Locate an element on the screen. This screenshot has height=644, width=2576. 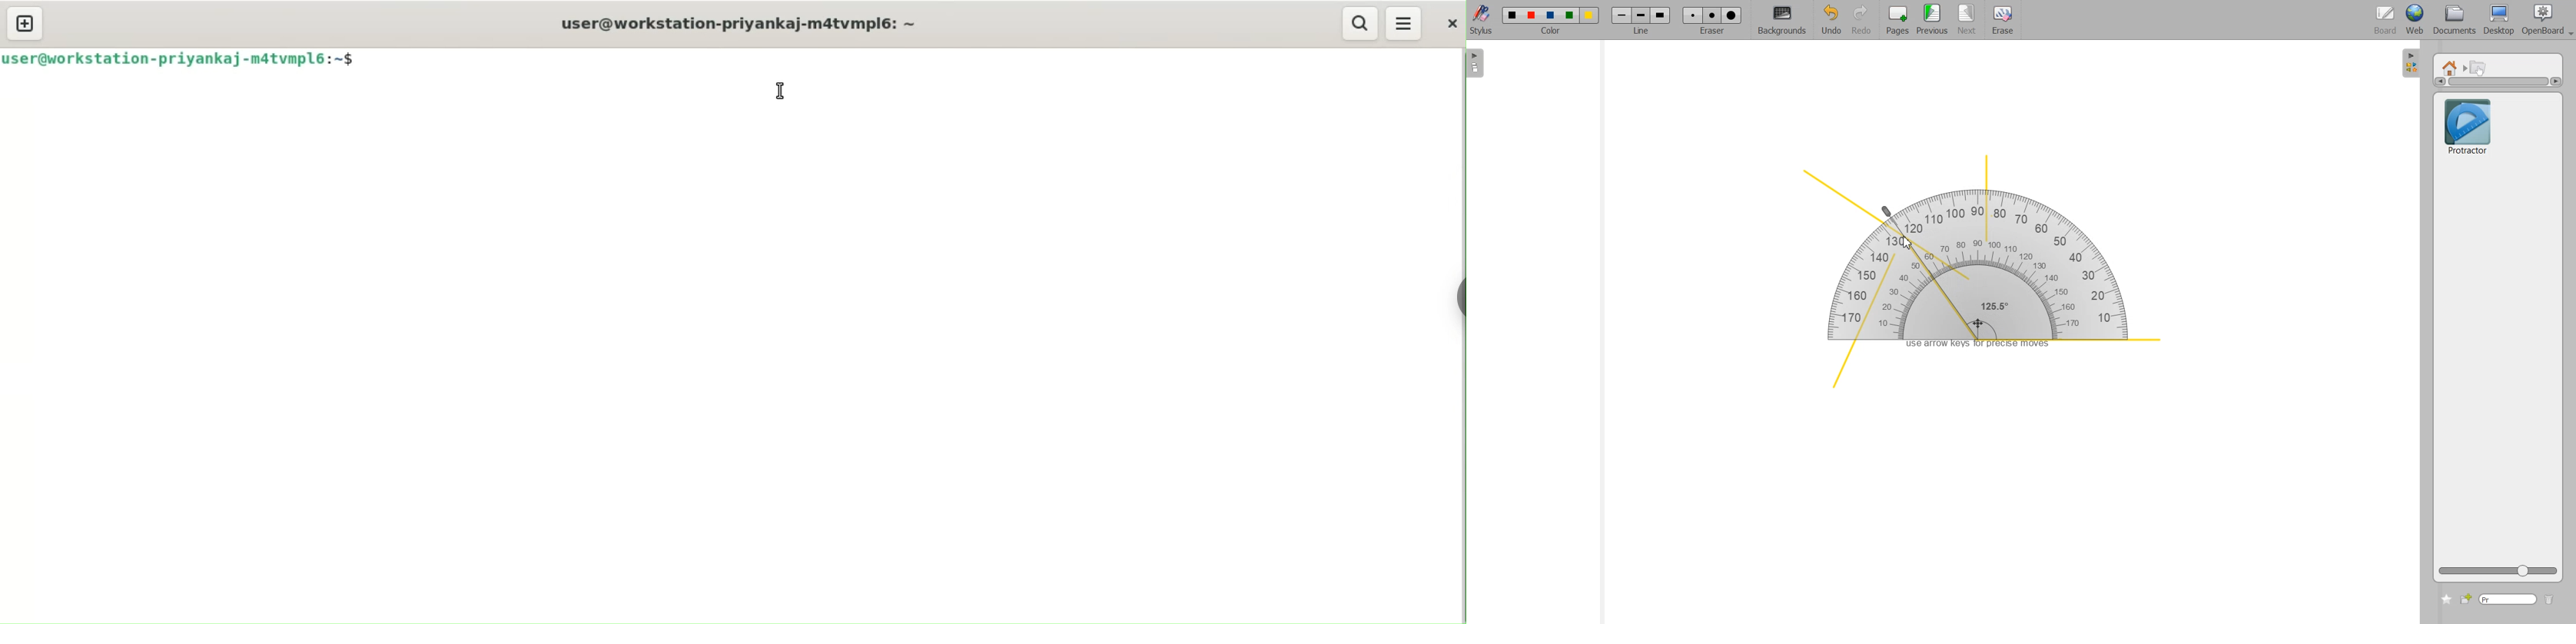
Vertical scrollbar is located at coordinates (2498, 82).